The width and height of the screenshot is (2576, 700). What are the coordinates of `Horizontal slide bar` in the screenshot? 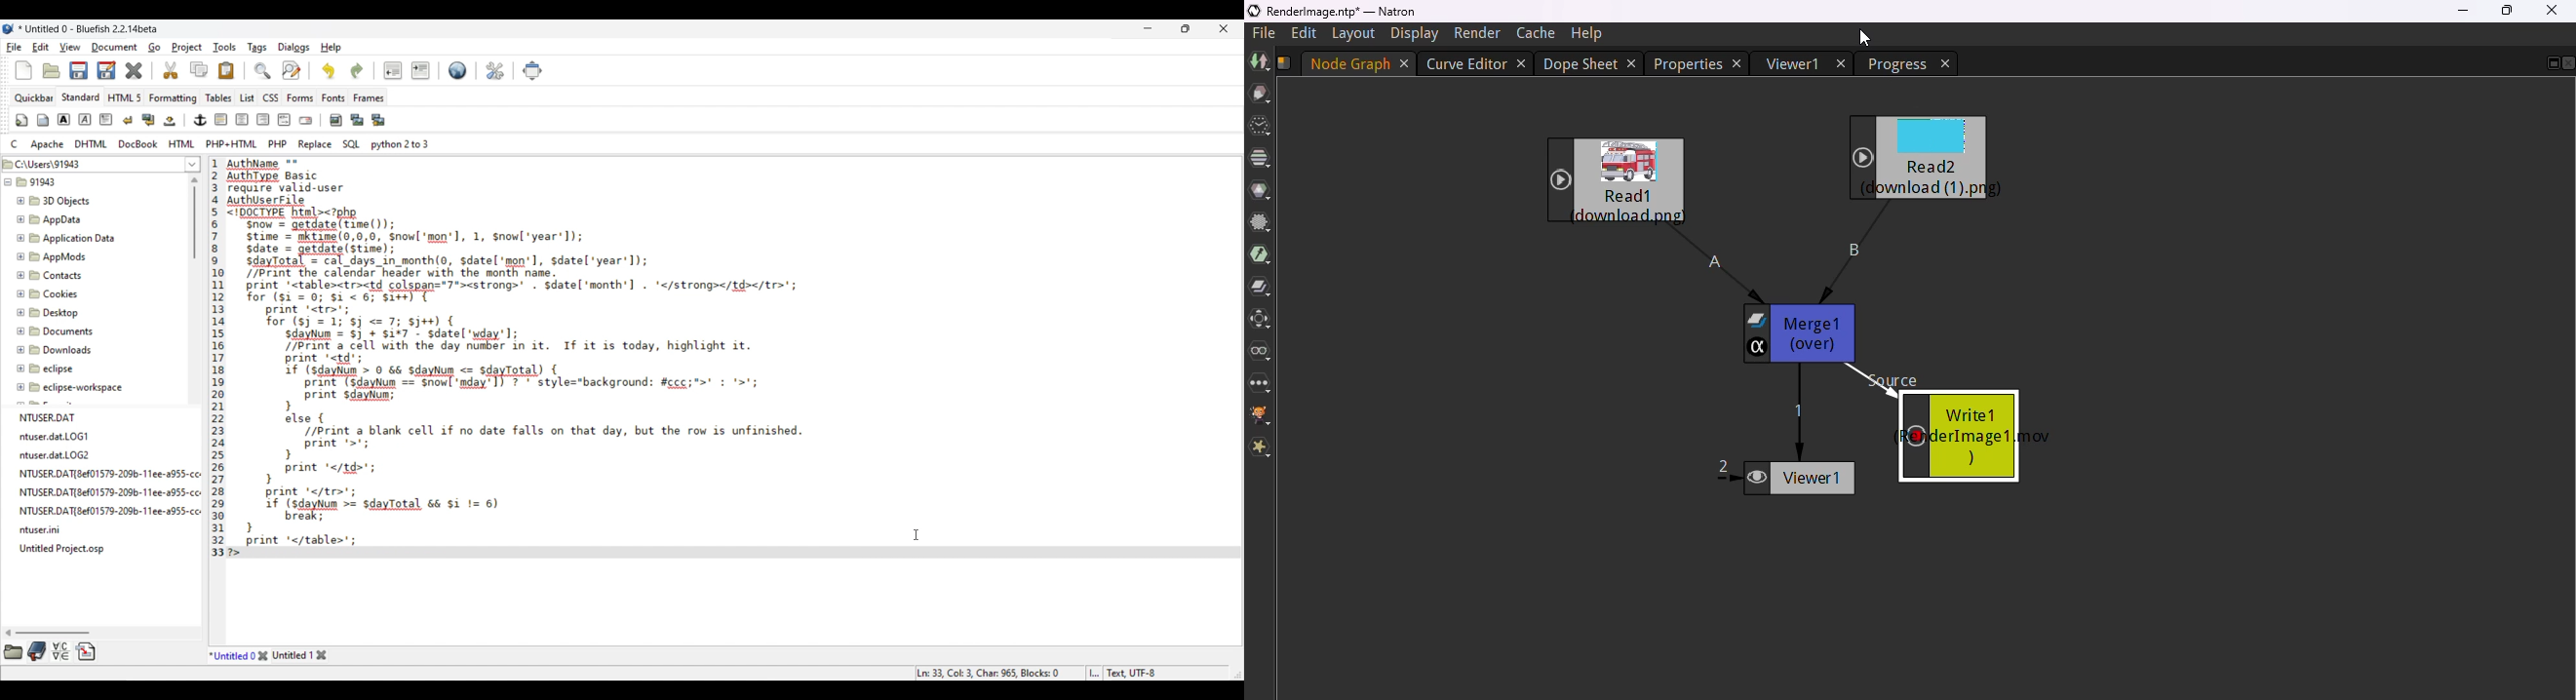 It's located at (47, 633).